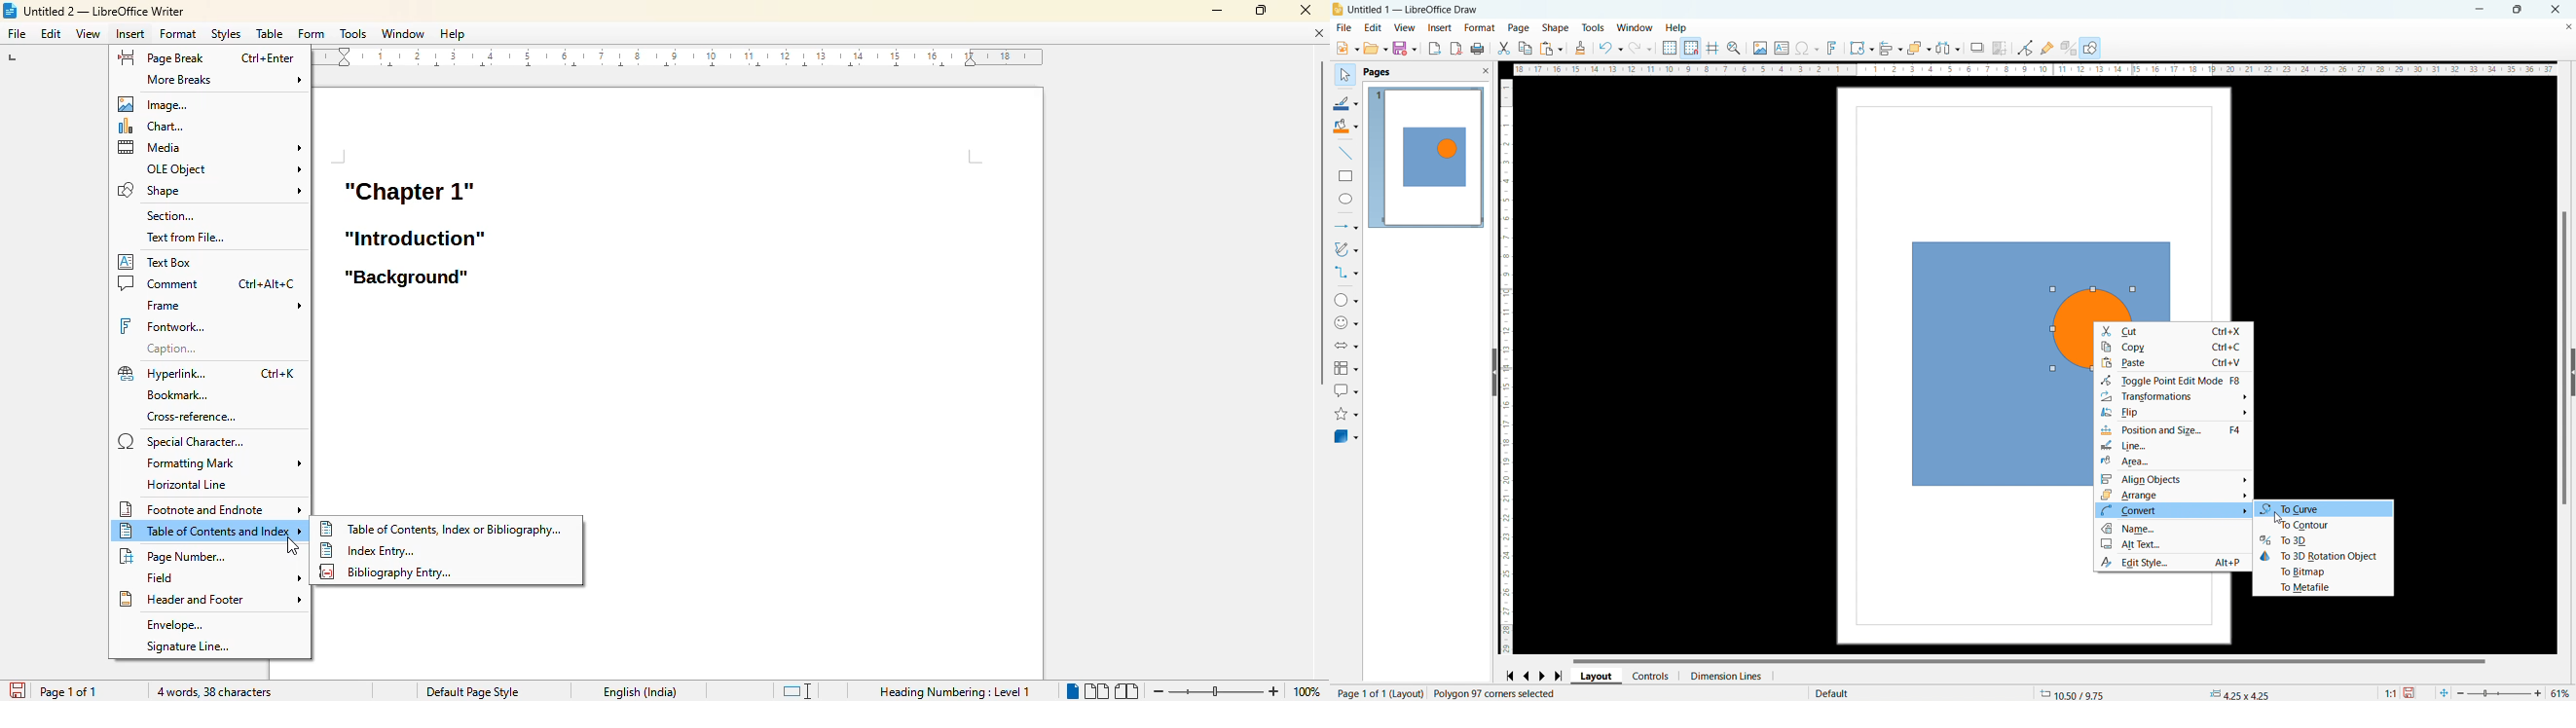 This screenshot has height=728, width=2576. Describe the element at coordinates (1376, 47) in the screenshot. I see `open` at that location.